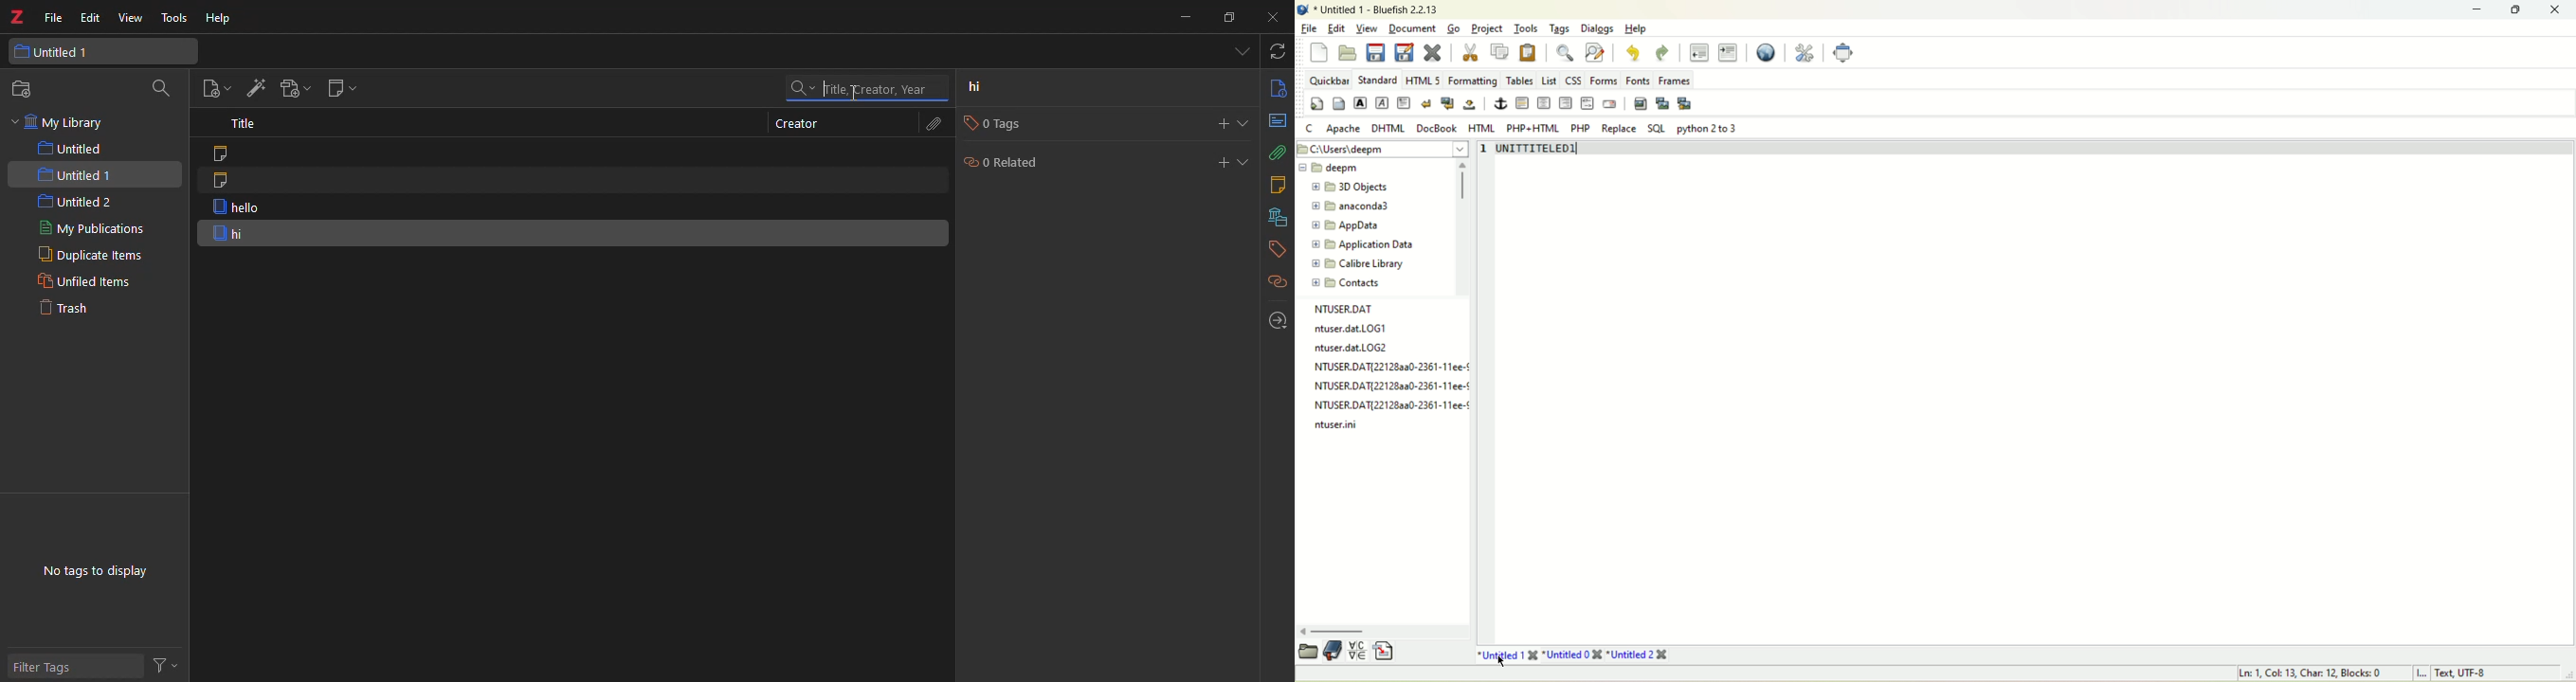  What do you see at coordinates (1309, 127) in the screenshot?
I see `Cc` at bounding box center [1309, 127].